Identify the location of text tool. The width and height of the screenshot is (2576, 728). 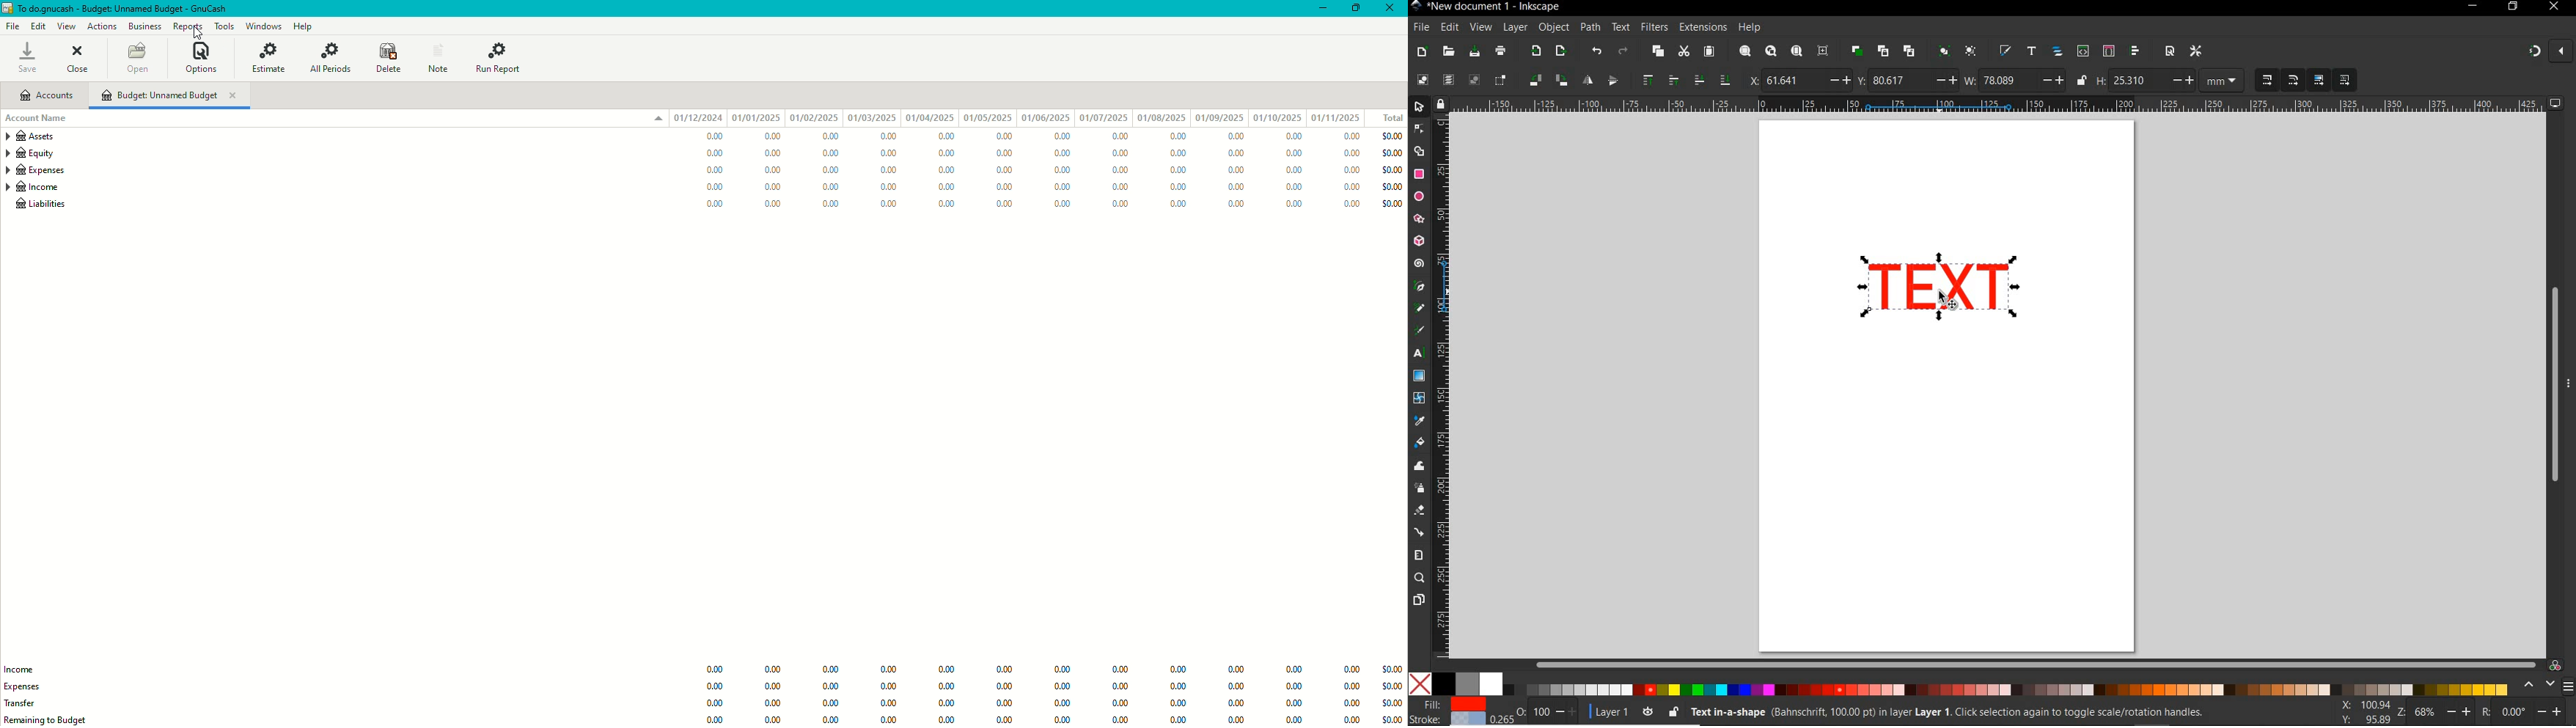
(1420, 355).